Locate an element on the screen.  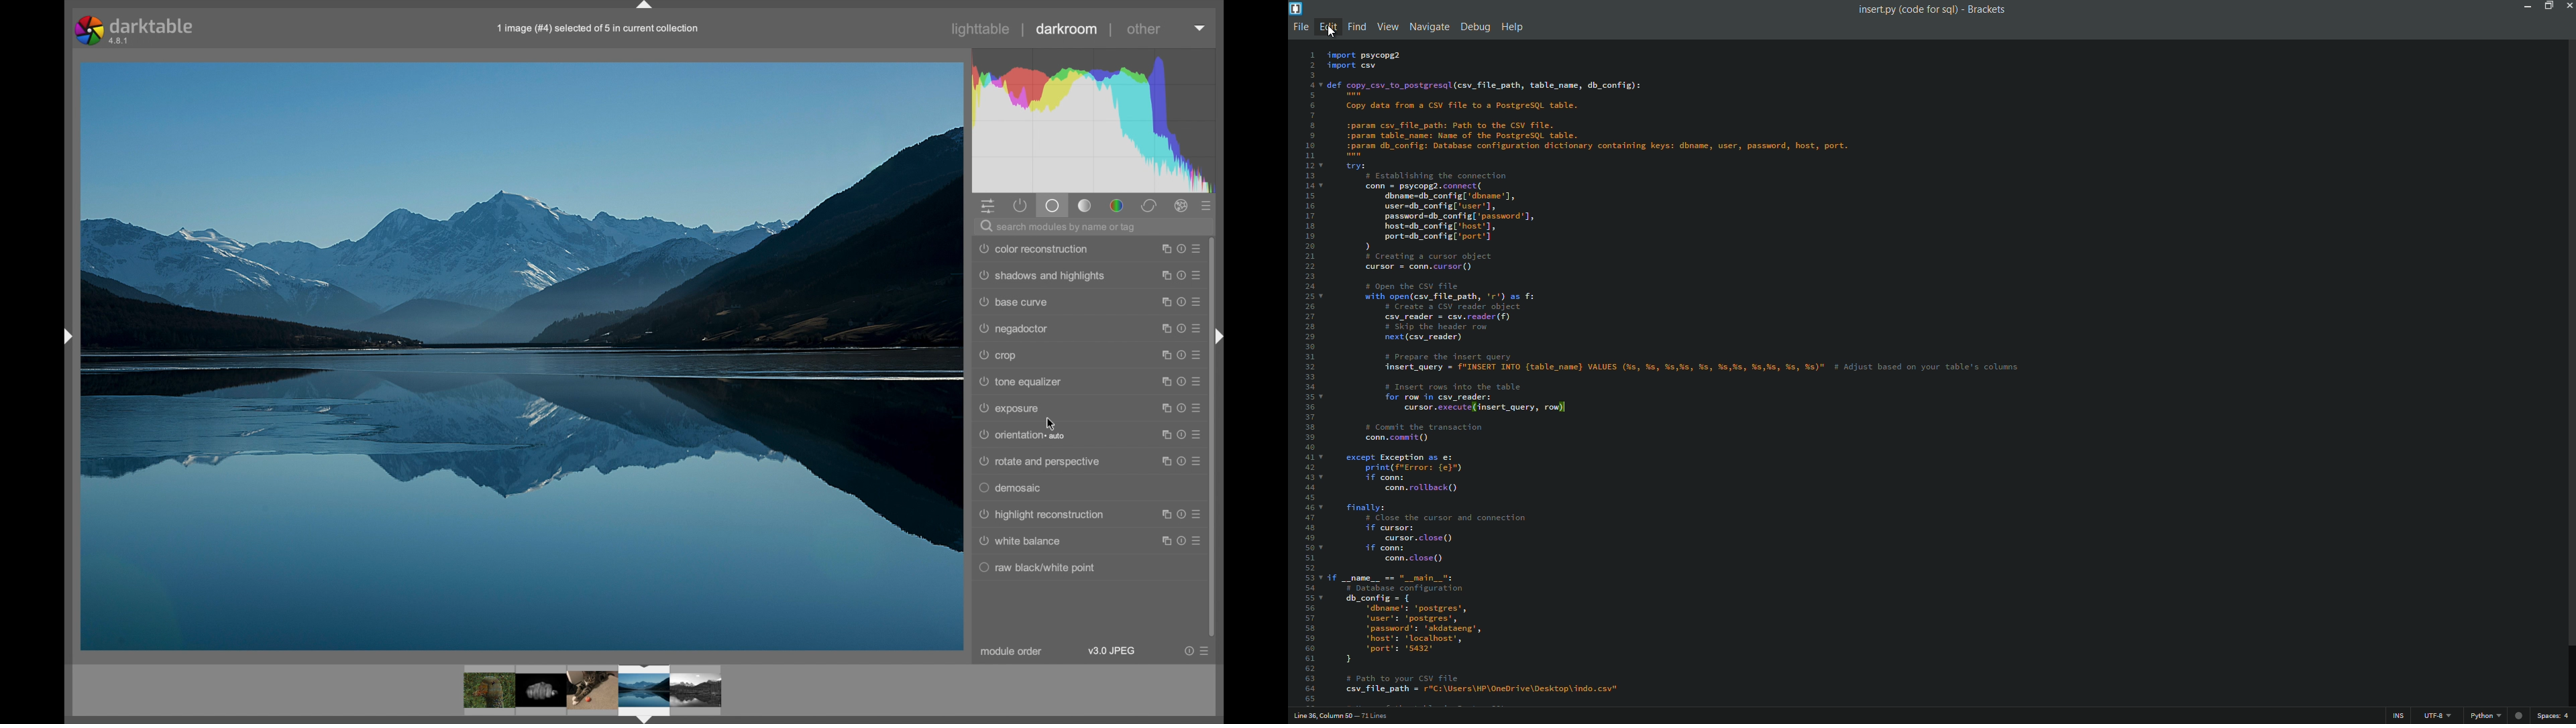
more options is located at coordinates (1198, 651).